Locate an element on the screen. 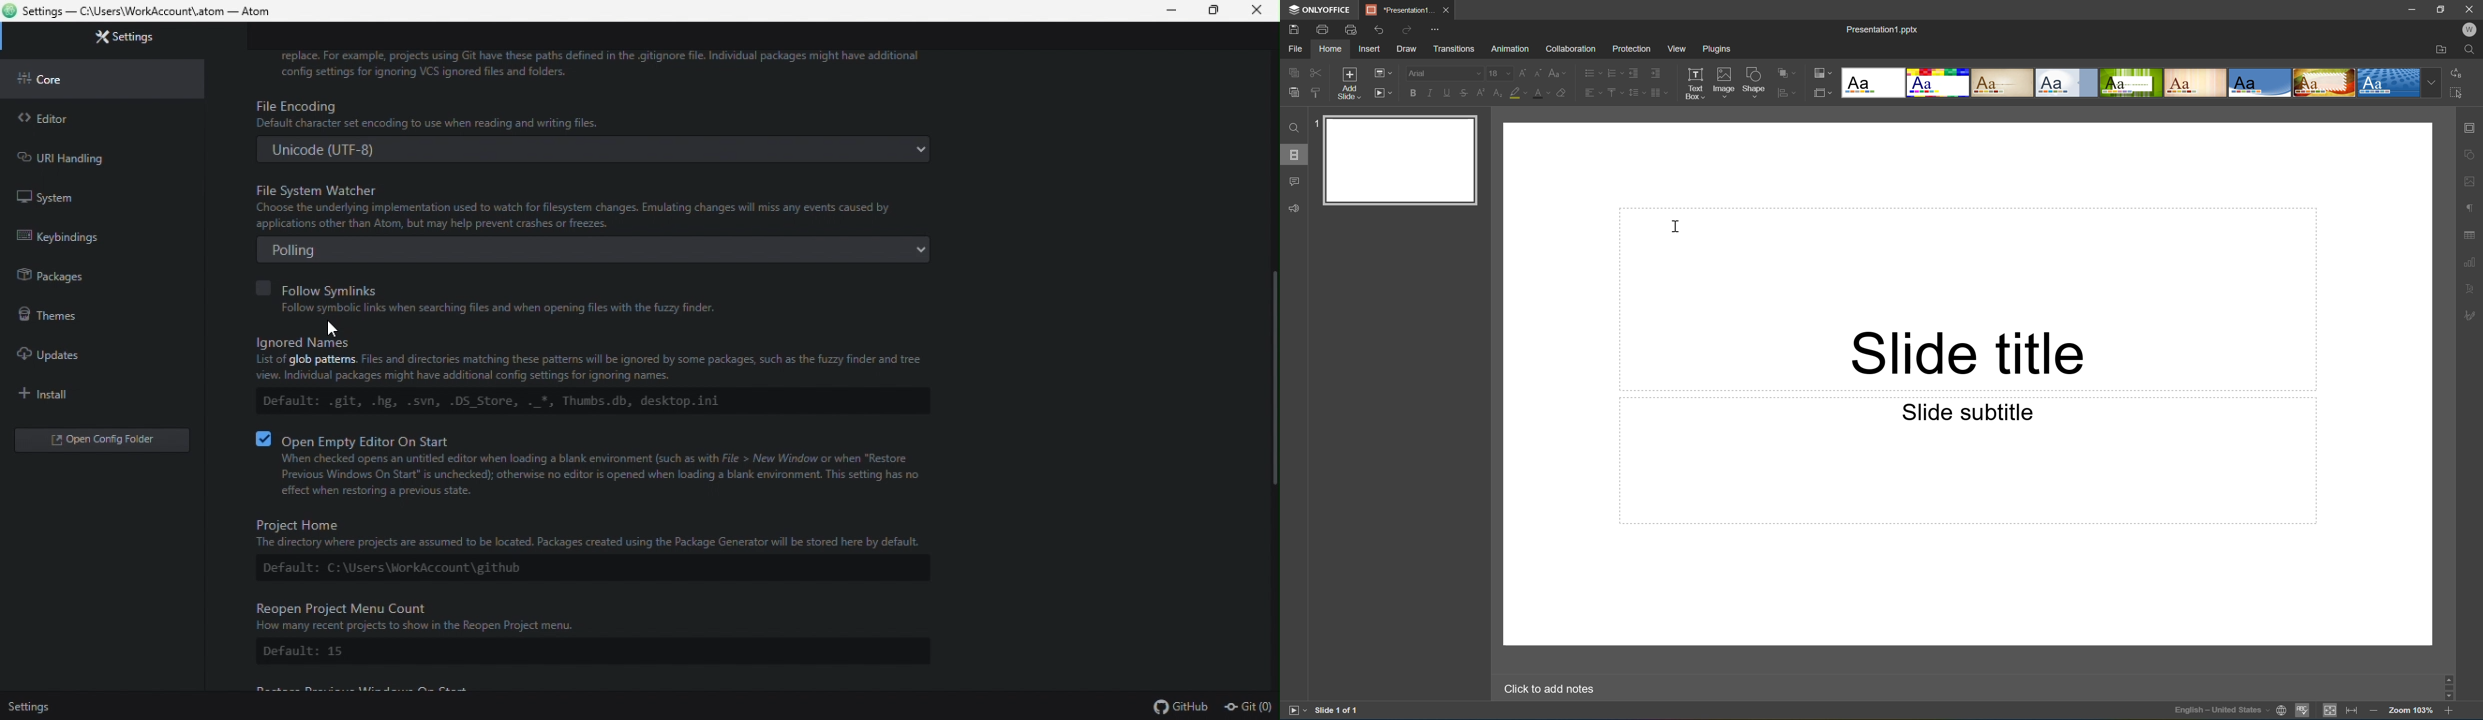 This screenshot has width=2492, height=728. Image settings is located at coordinates (2471, 182).